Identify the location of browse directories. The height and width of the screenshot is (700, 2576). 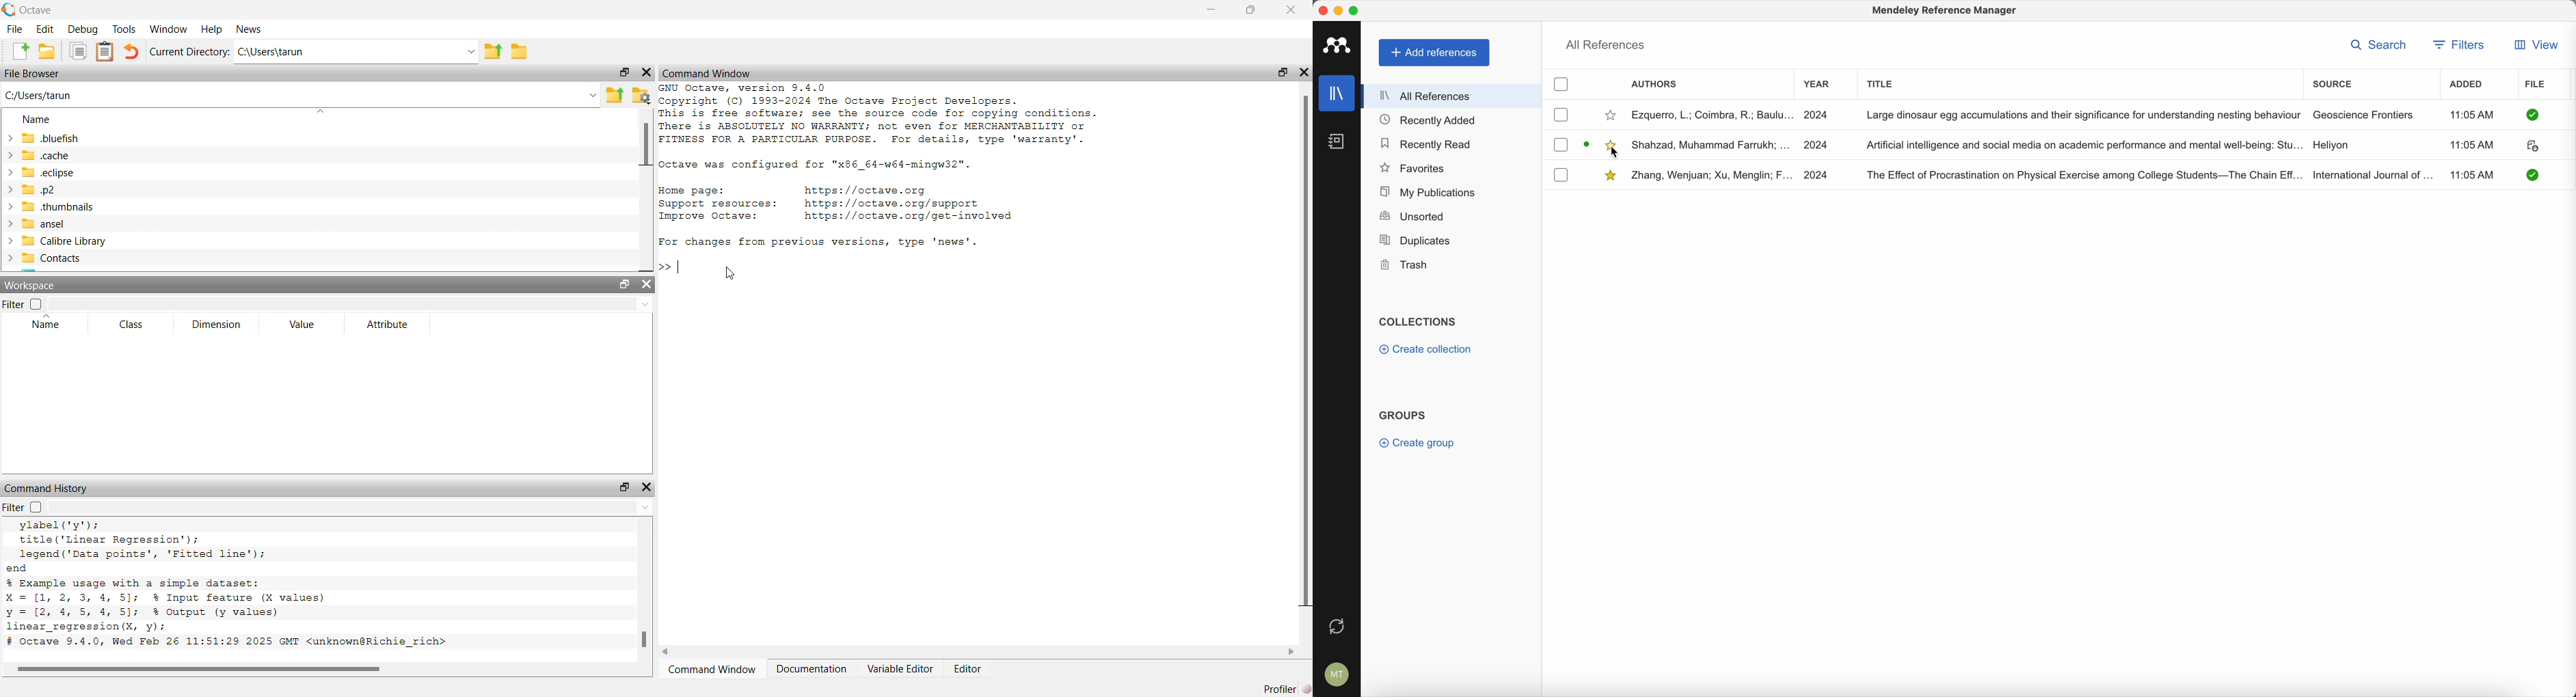
(520, 52).